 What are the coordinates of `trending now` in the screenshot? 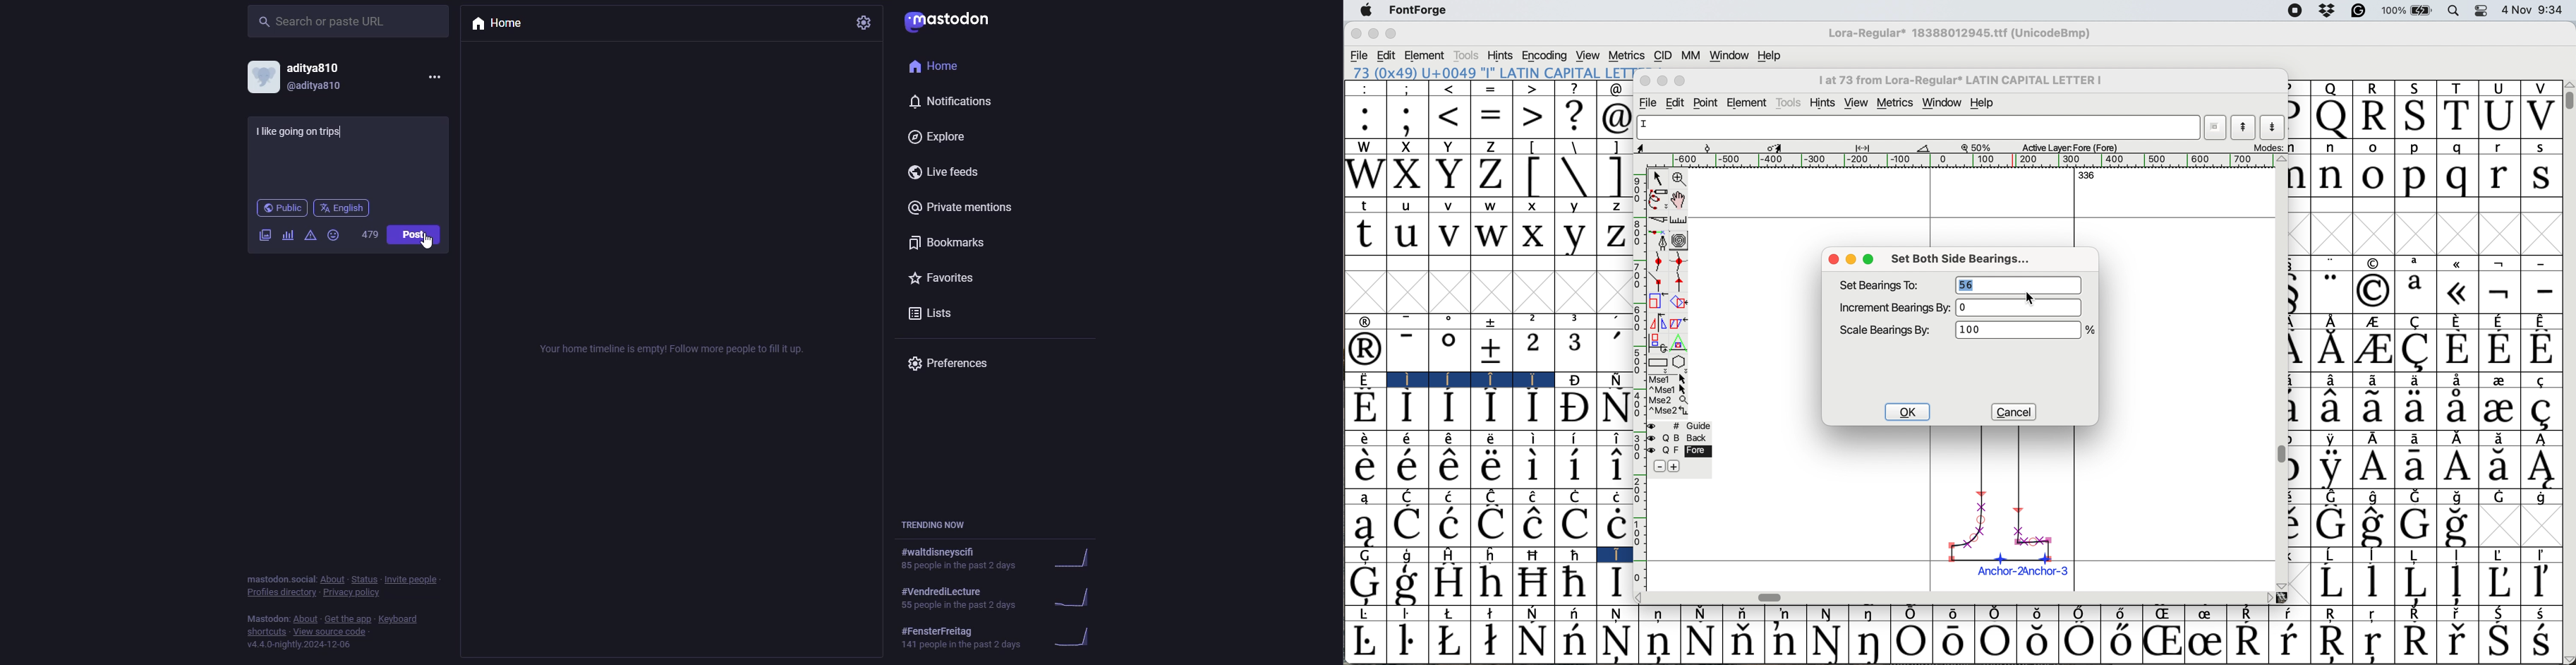 It's located at (1002, 596).